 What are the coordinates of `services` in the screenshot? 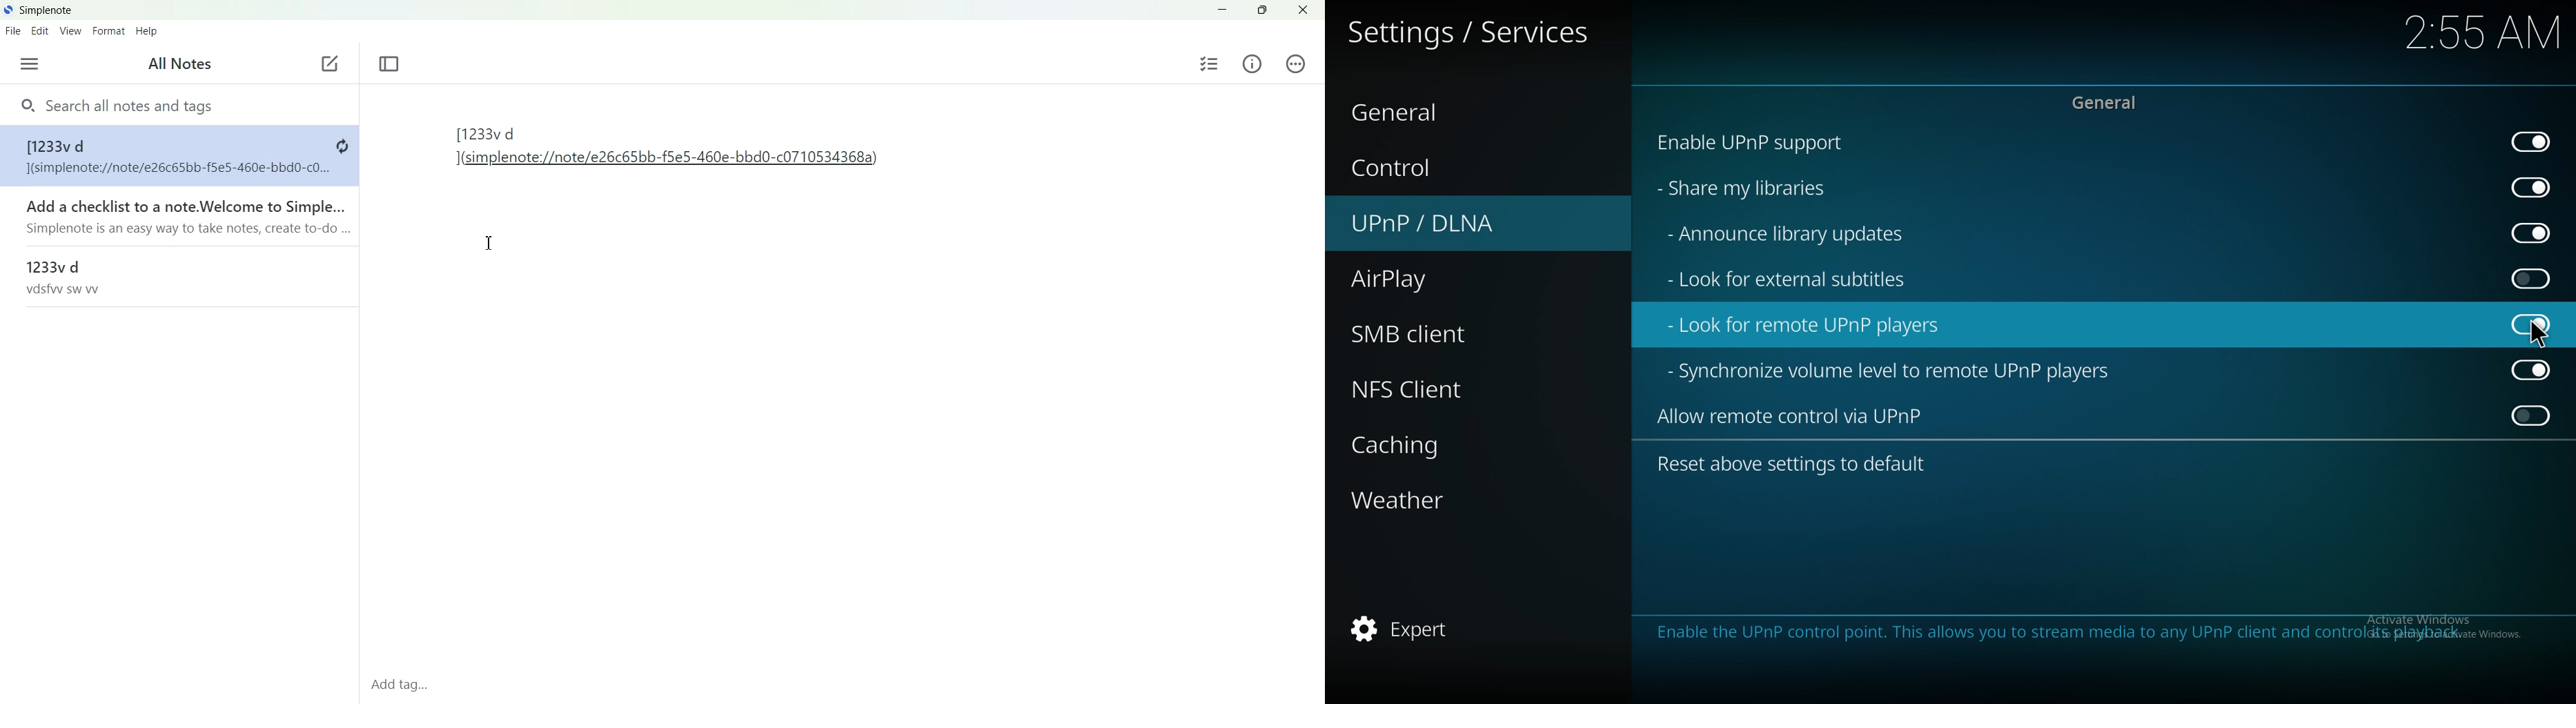 It's located at (1470, 36).